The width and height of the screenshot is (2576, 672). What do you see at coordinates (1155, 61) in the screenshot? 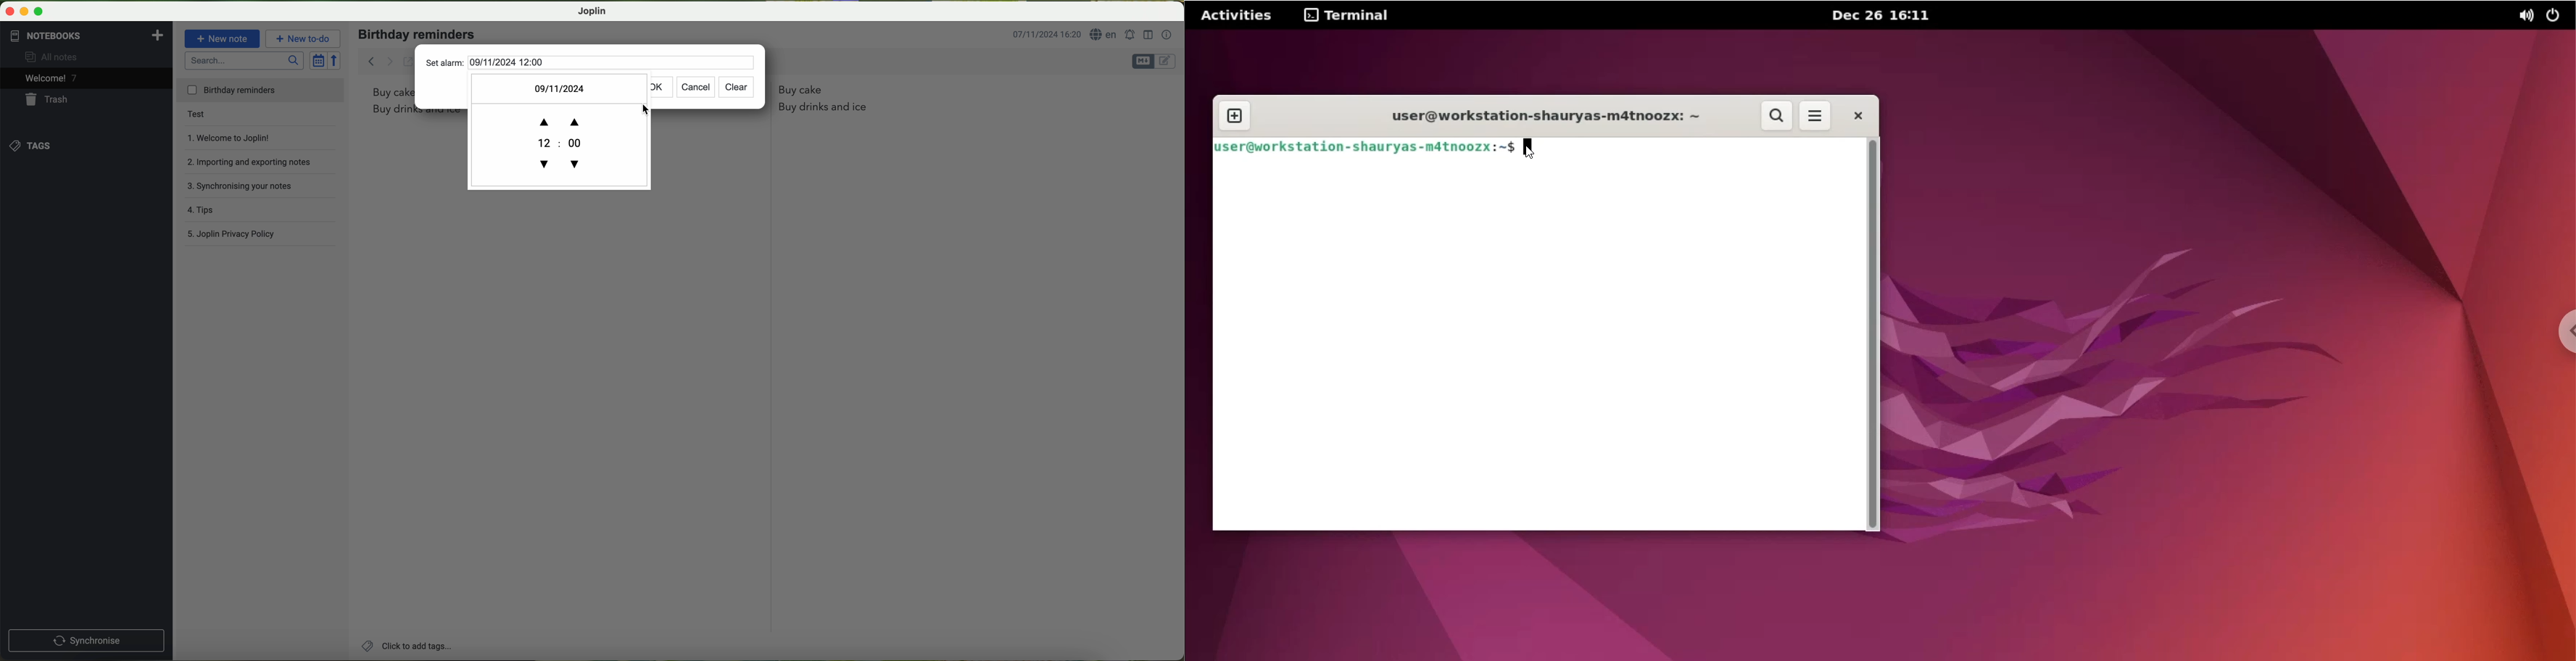
I see `toggle editors` at bounding box center [1155, 61].